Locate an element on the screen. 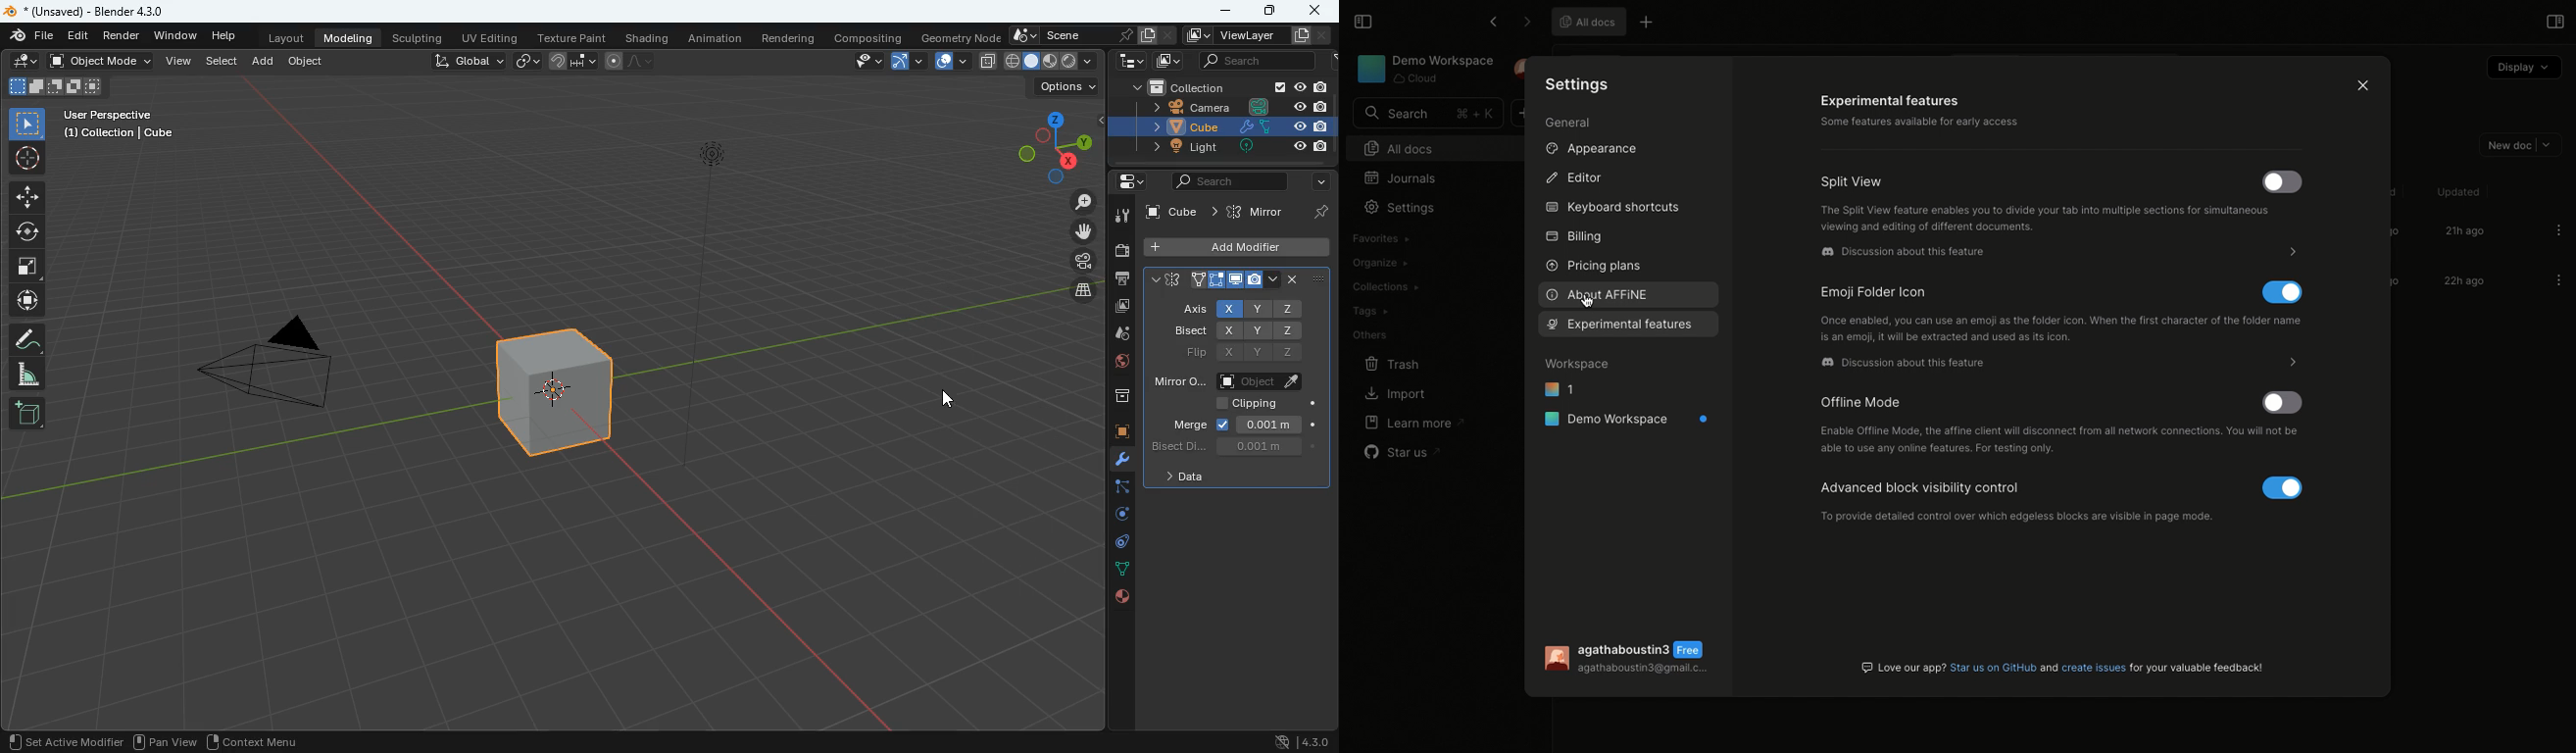  edit is located at coordinates (20, 60).